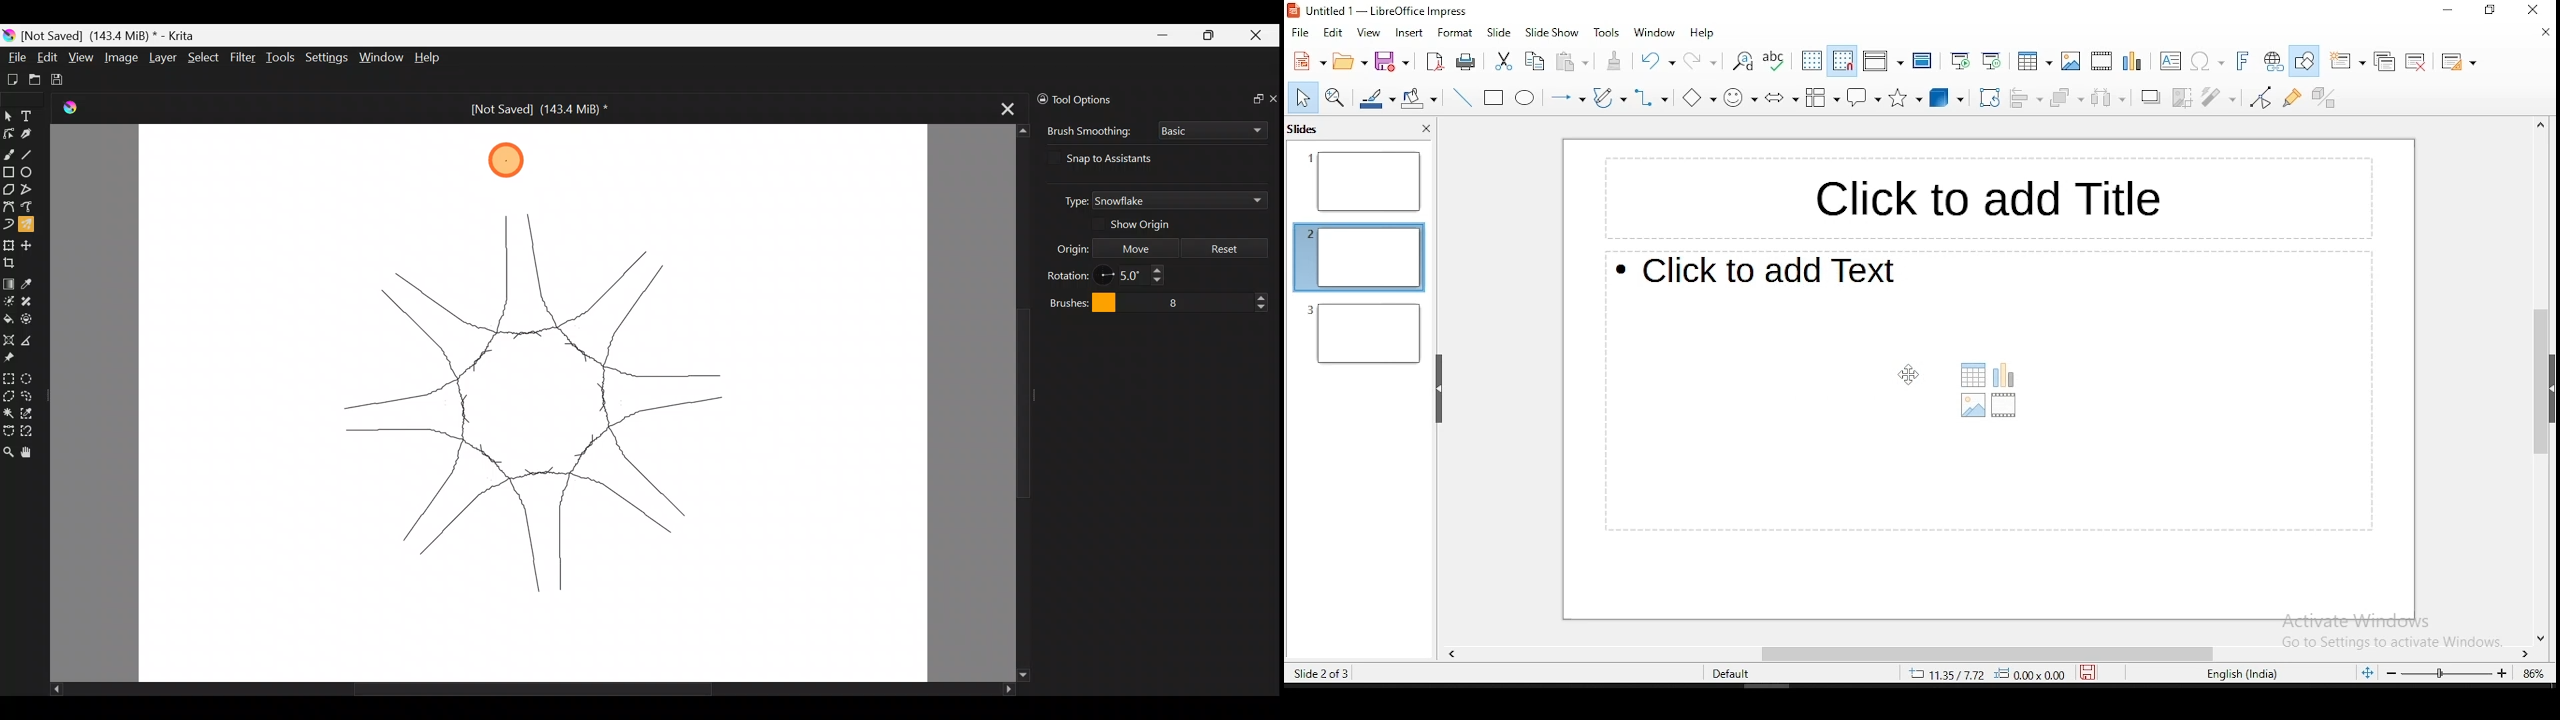 The height and width of the screenshot is (728, 2576). Describe the element at coordinates (1504, 60) in the screenshot. I see `cut` at that location.